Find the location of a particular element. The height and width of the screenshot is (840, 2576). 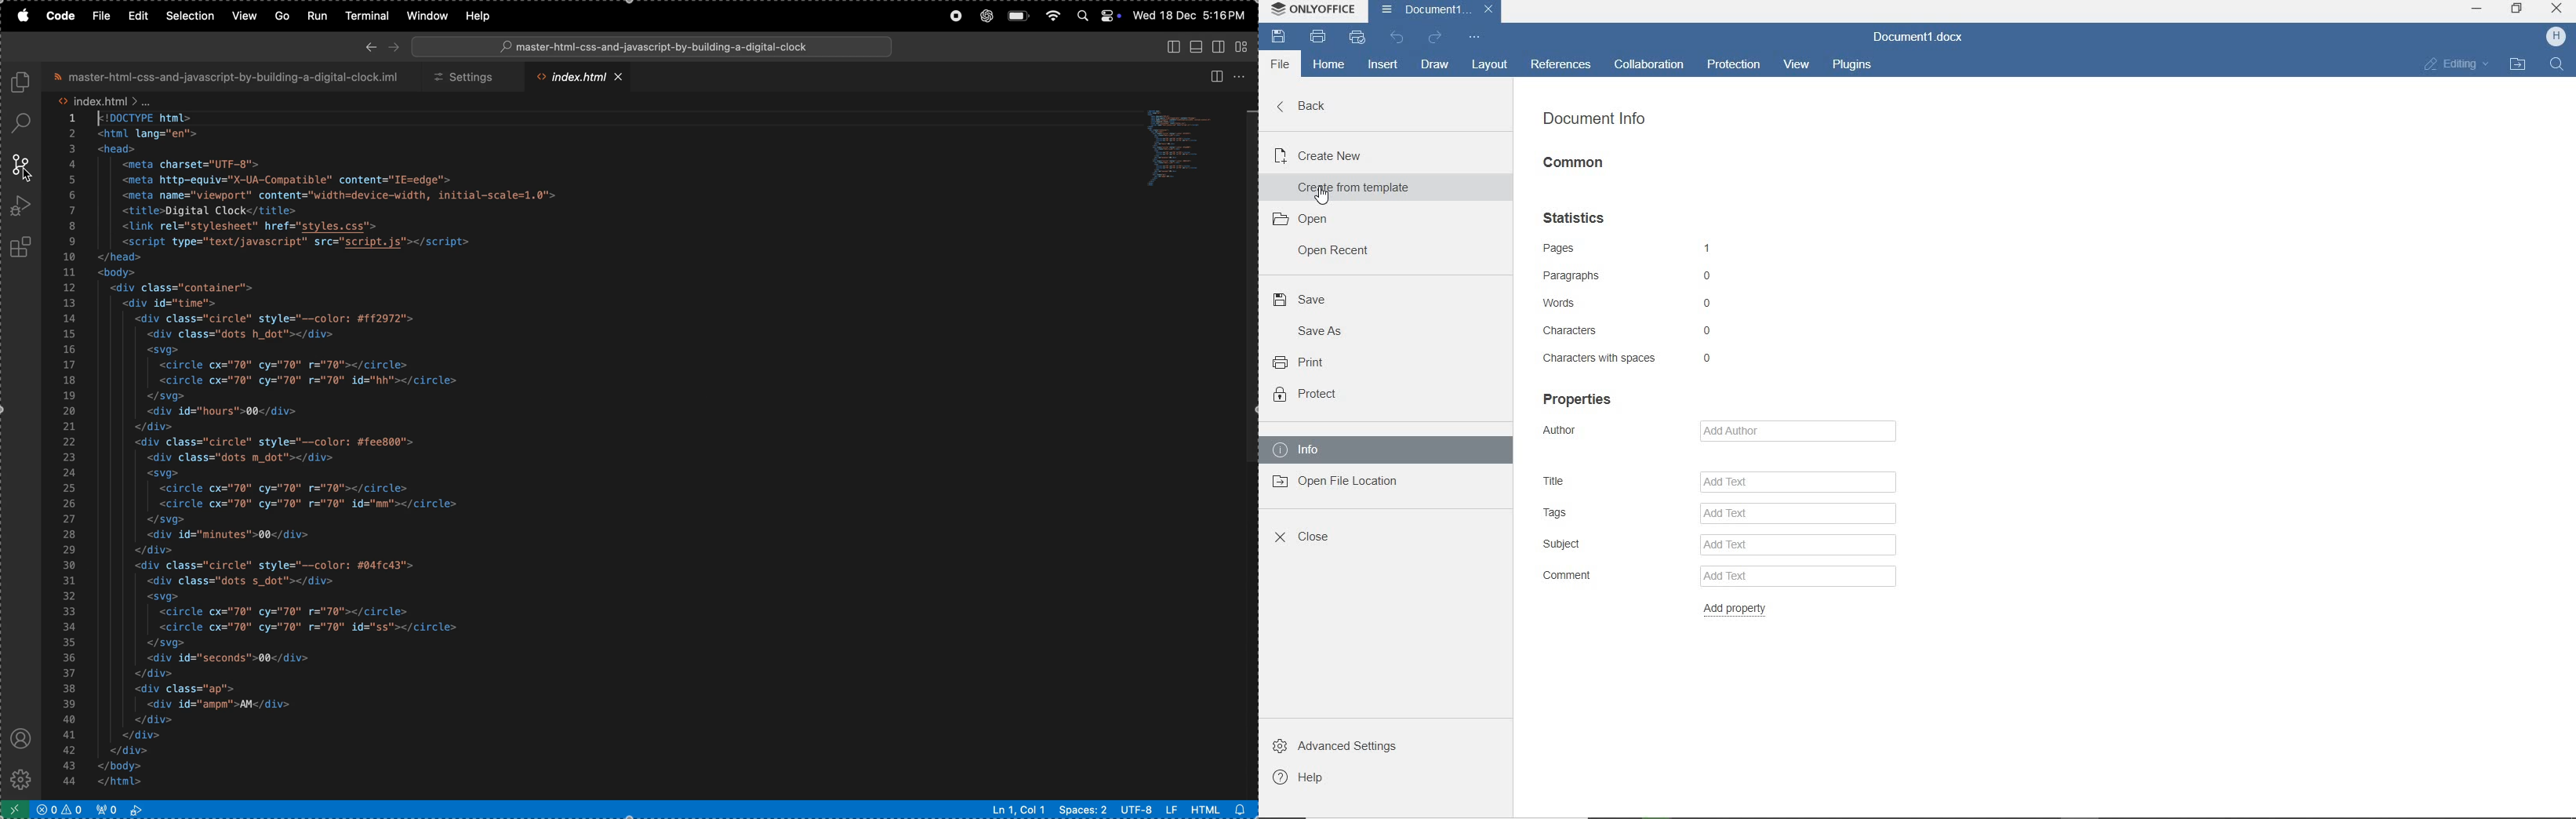

run is located at coordinates (314, 15).